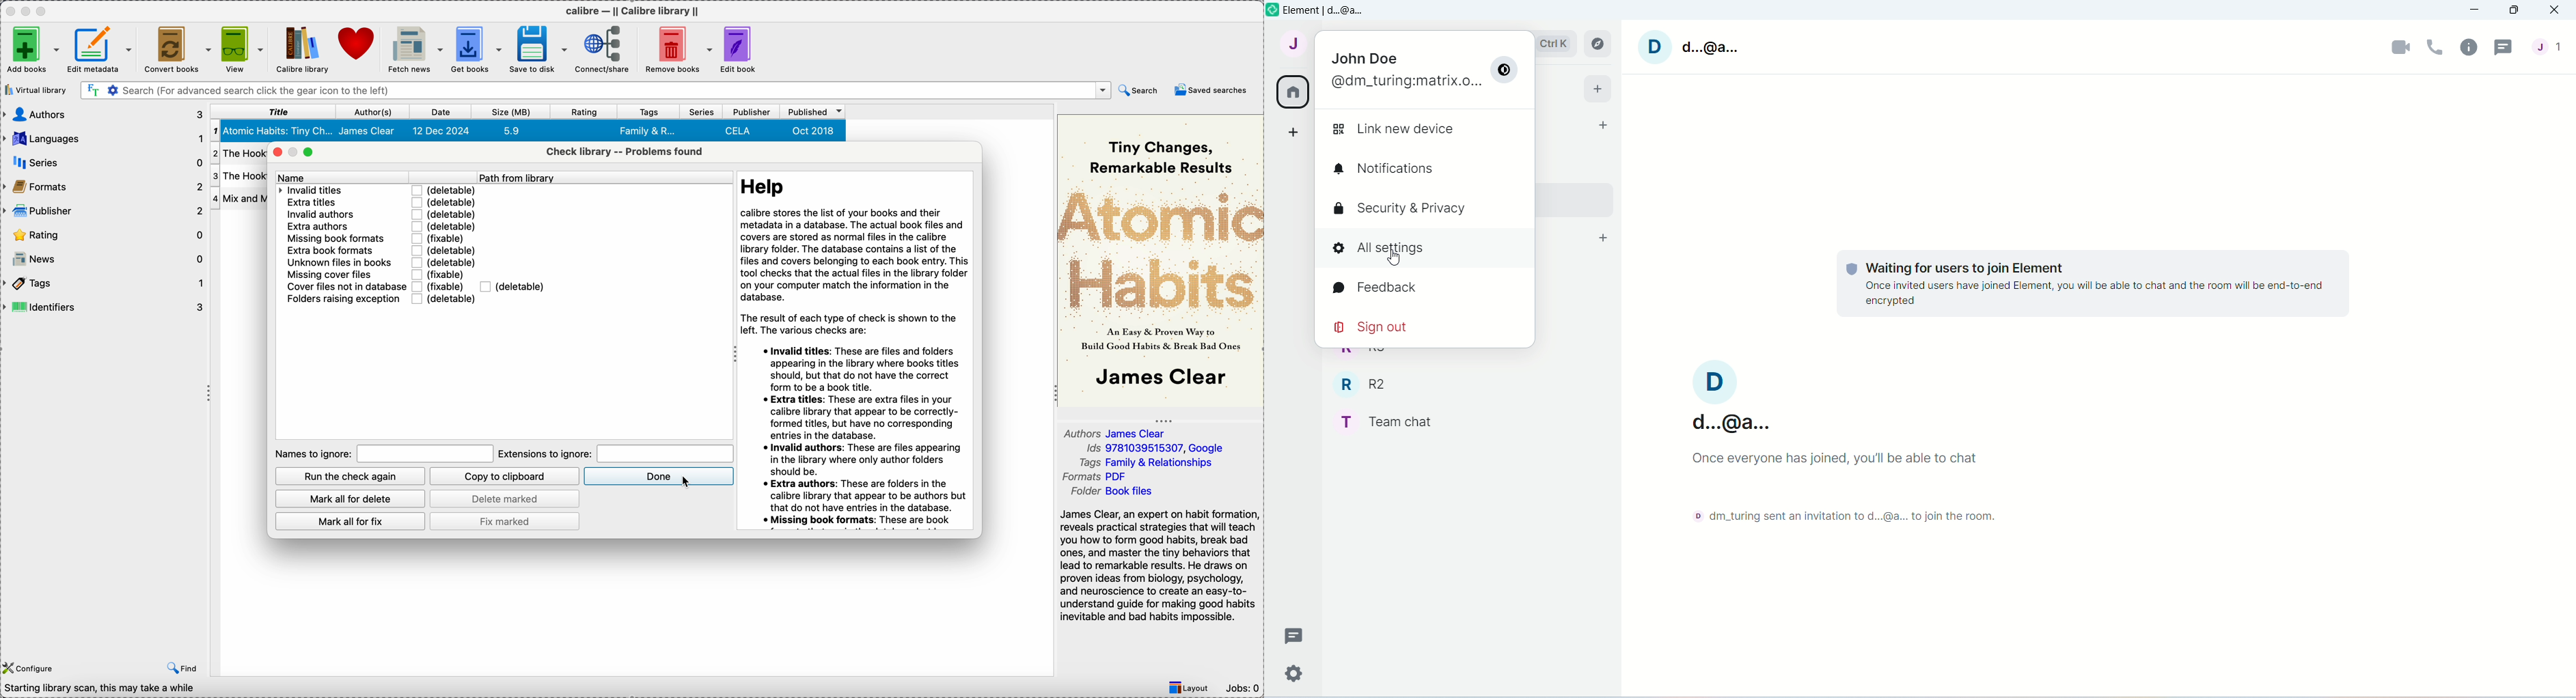  Describe the element at coordinates (349, 522) in the screenshot. I see `mark all for fix` at that location.